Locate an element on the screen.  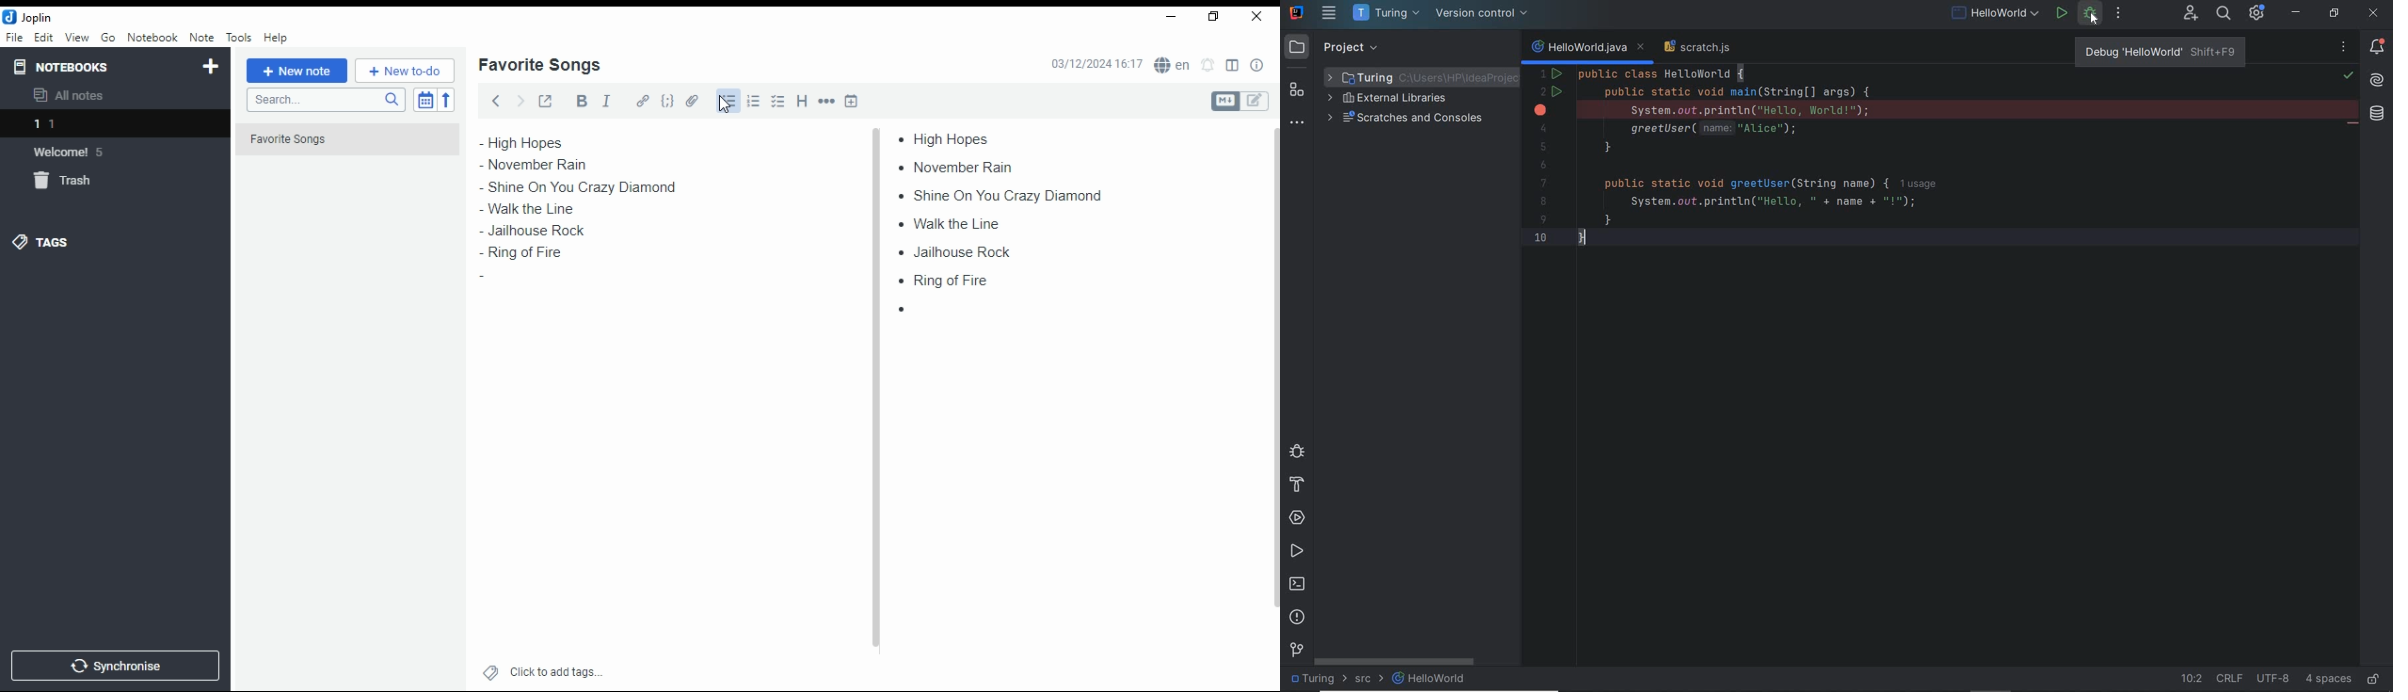
New to-do is located at coordinates (405, 71).